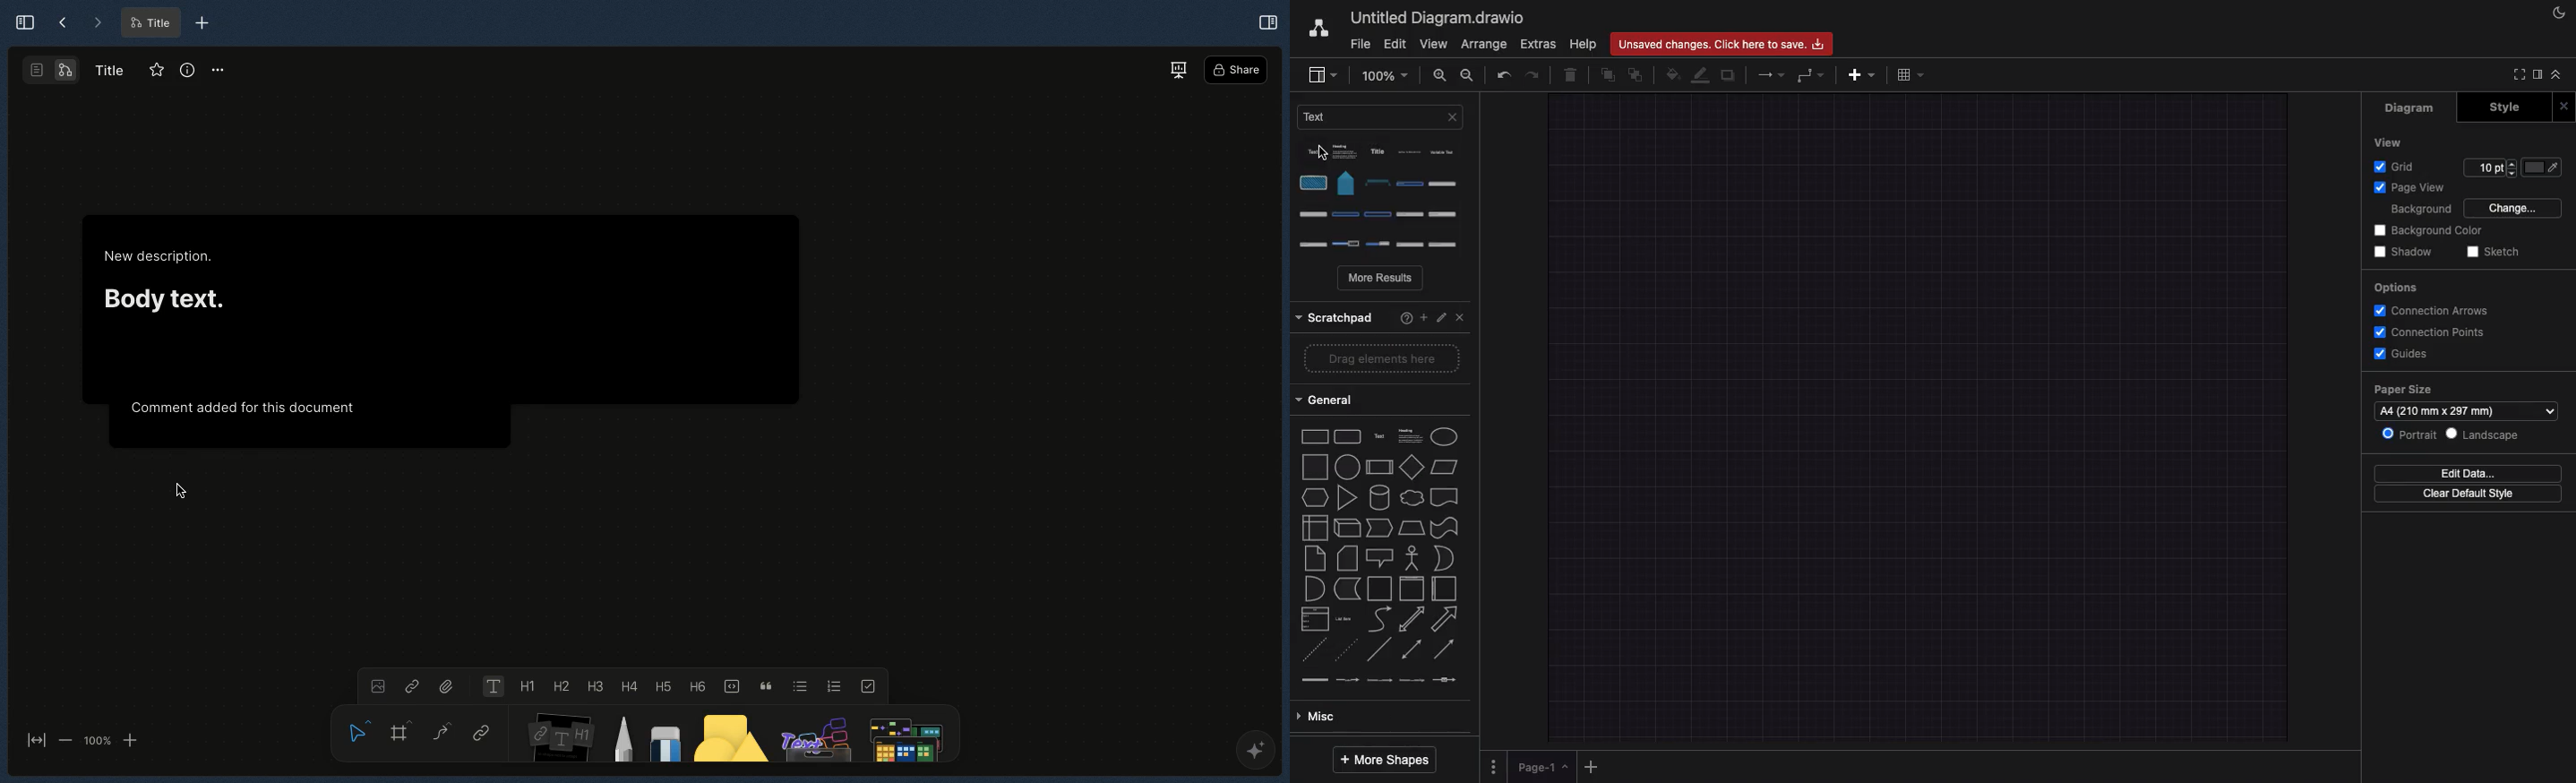 The width and height of the screenshot is (2576, 784). What do you see at coordinates (1435, 19) in the screenshot?
I see `Untitled` at bounding box center [1435, 19].